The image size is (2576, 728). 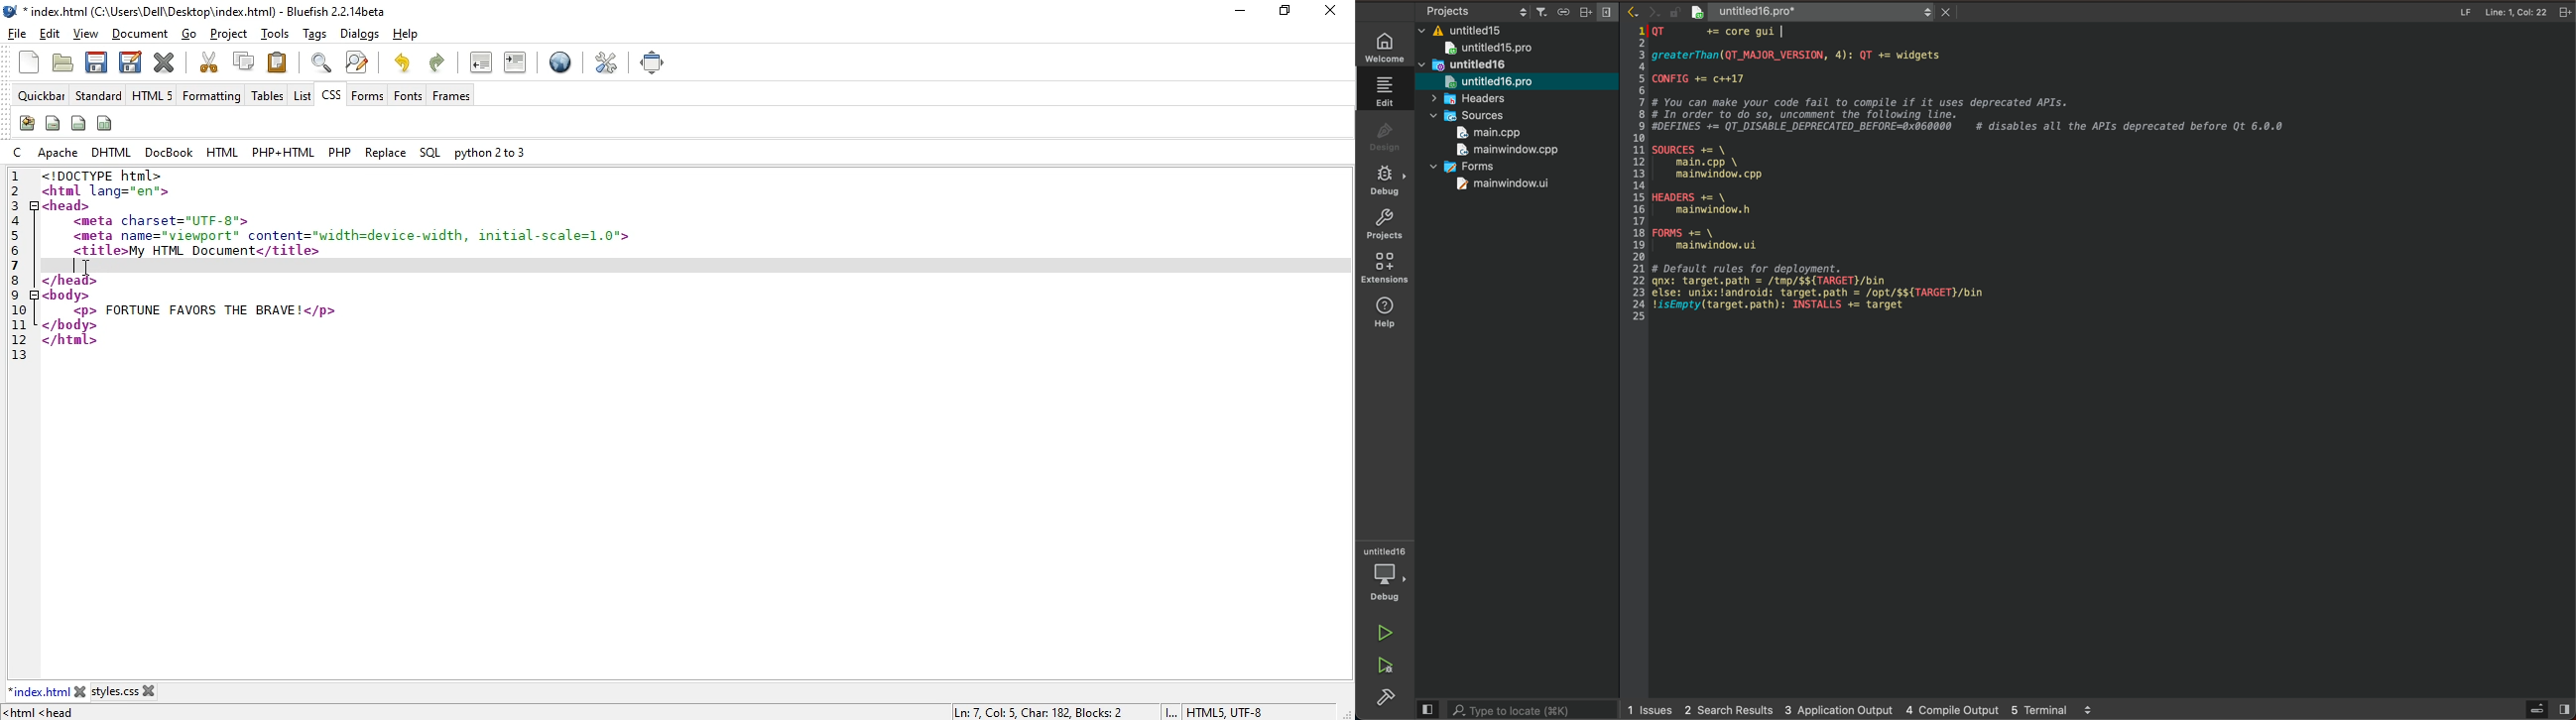 What do you see at coordinates (2008, 176) in the screenshot?
I see `file content` at bounding box center [2008, 176].